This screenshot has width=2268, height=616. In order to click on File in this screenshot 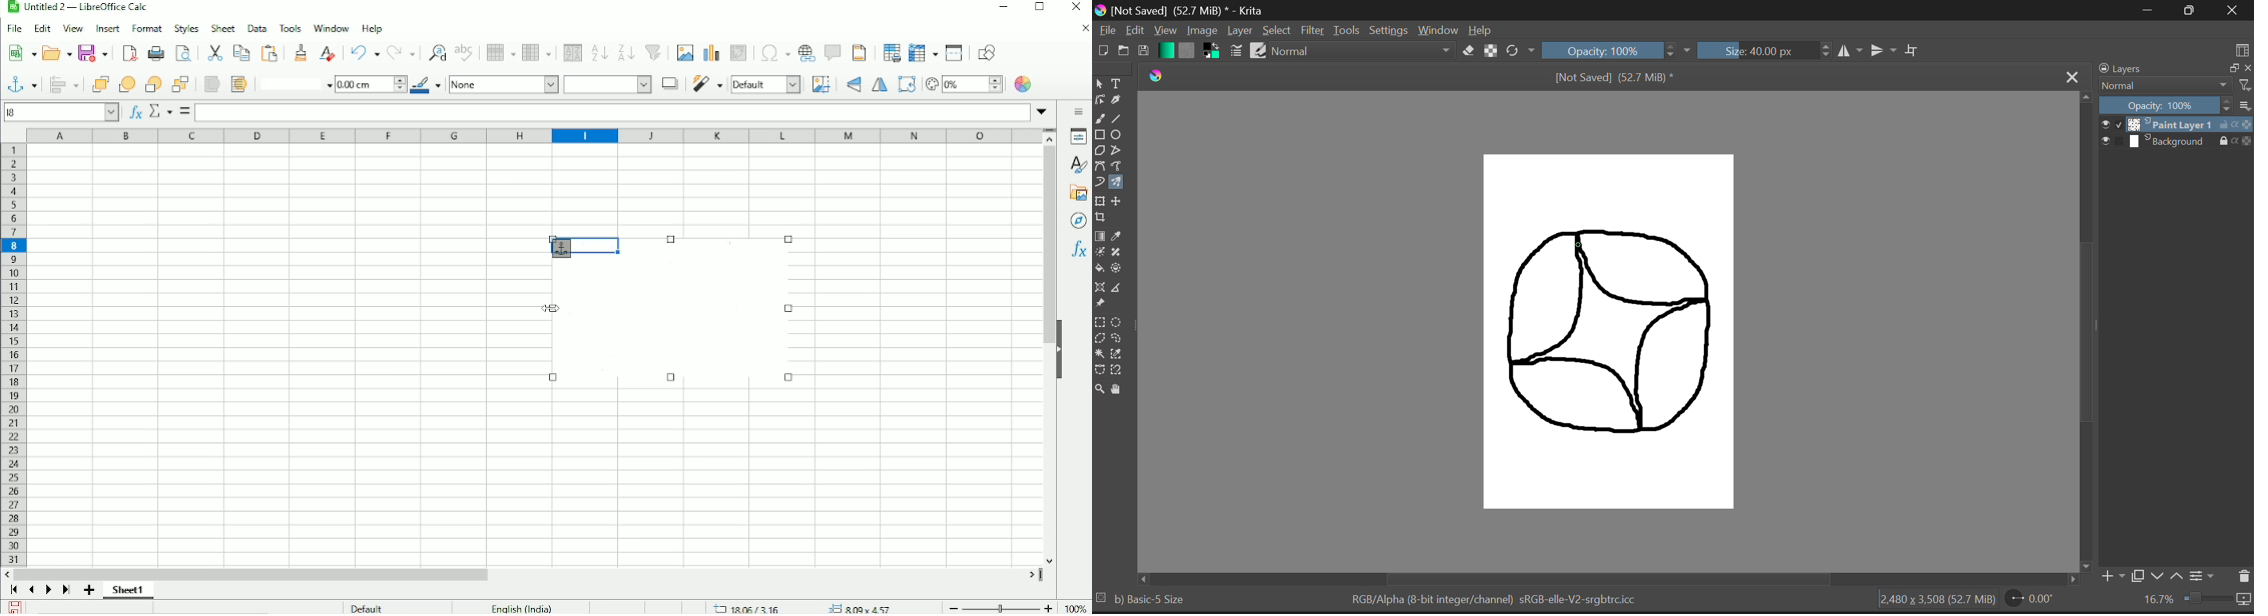, I will do `click(1106, 32)`.